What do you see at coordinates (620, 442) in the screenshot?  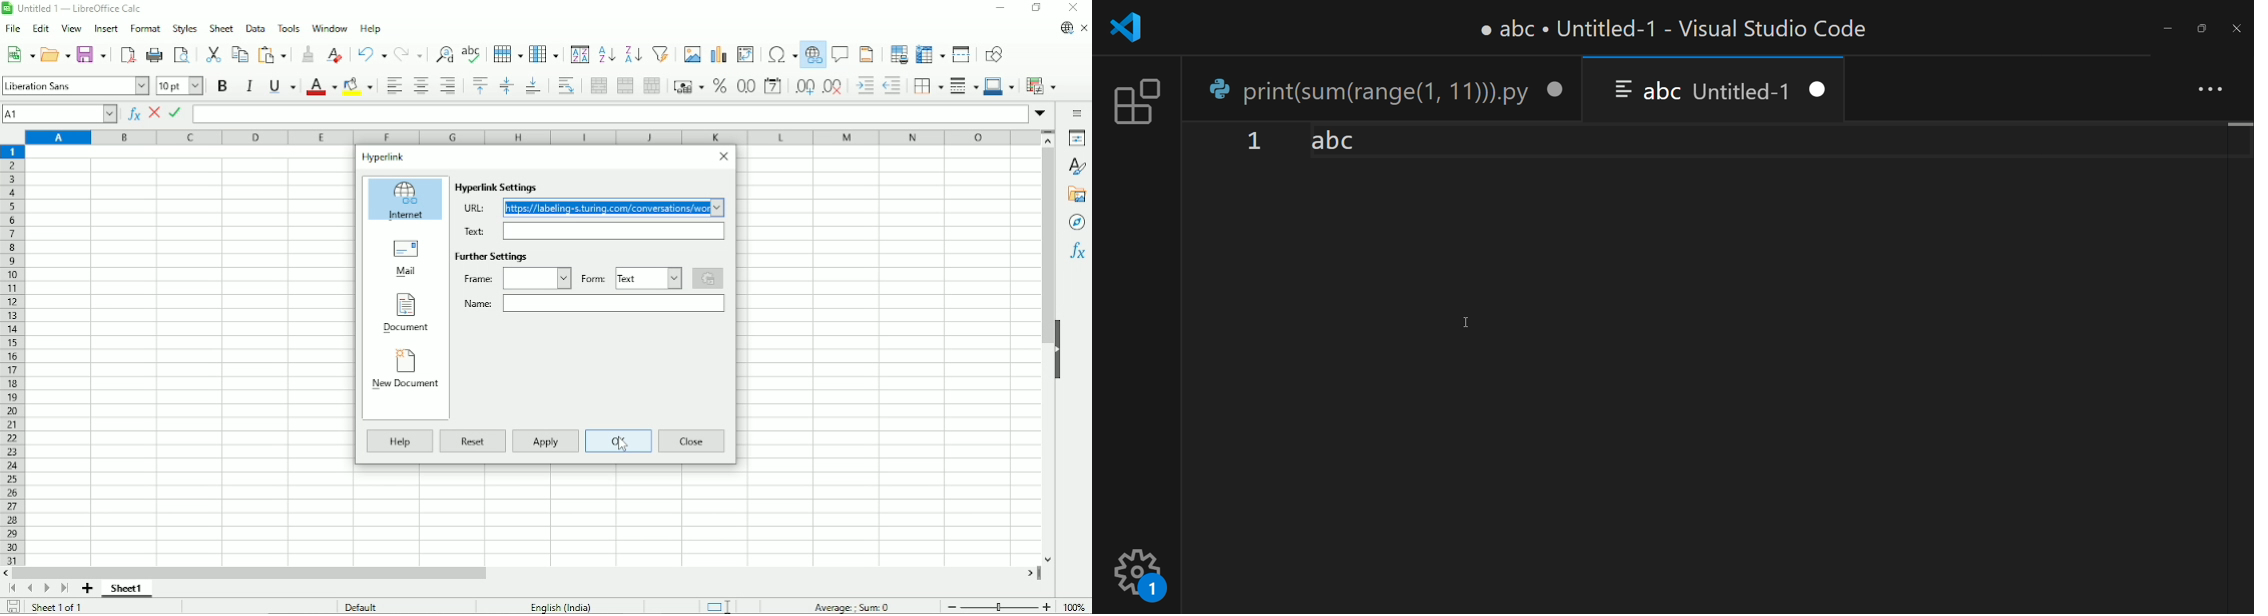 I see `OK` at bounding box center [620, 442].